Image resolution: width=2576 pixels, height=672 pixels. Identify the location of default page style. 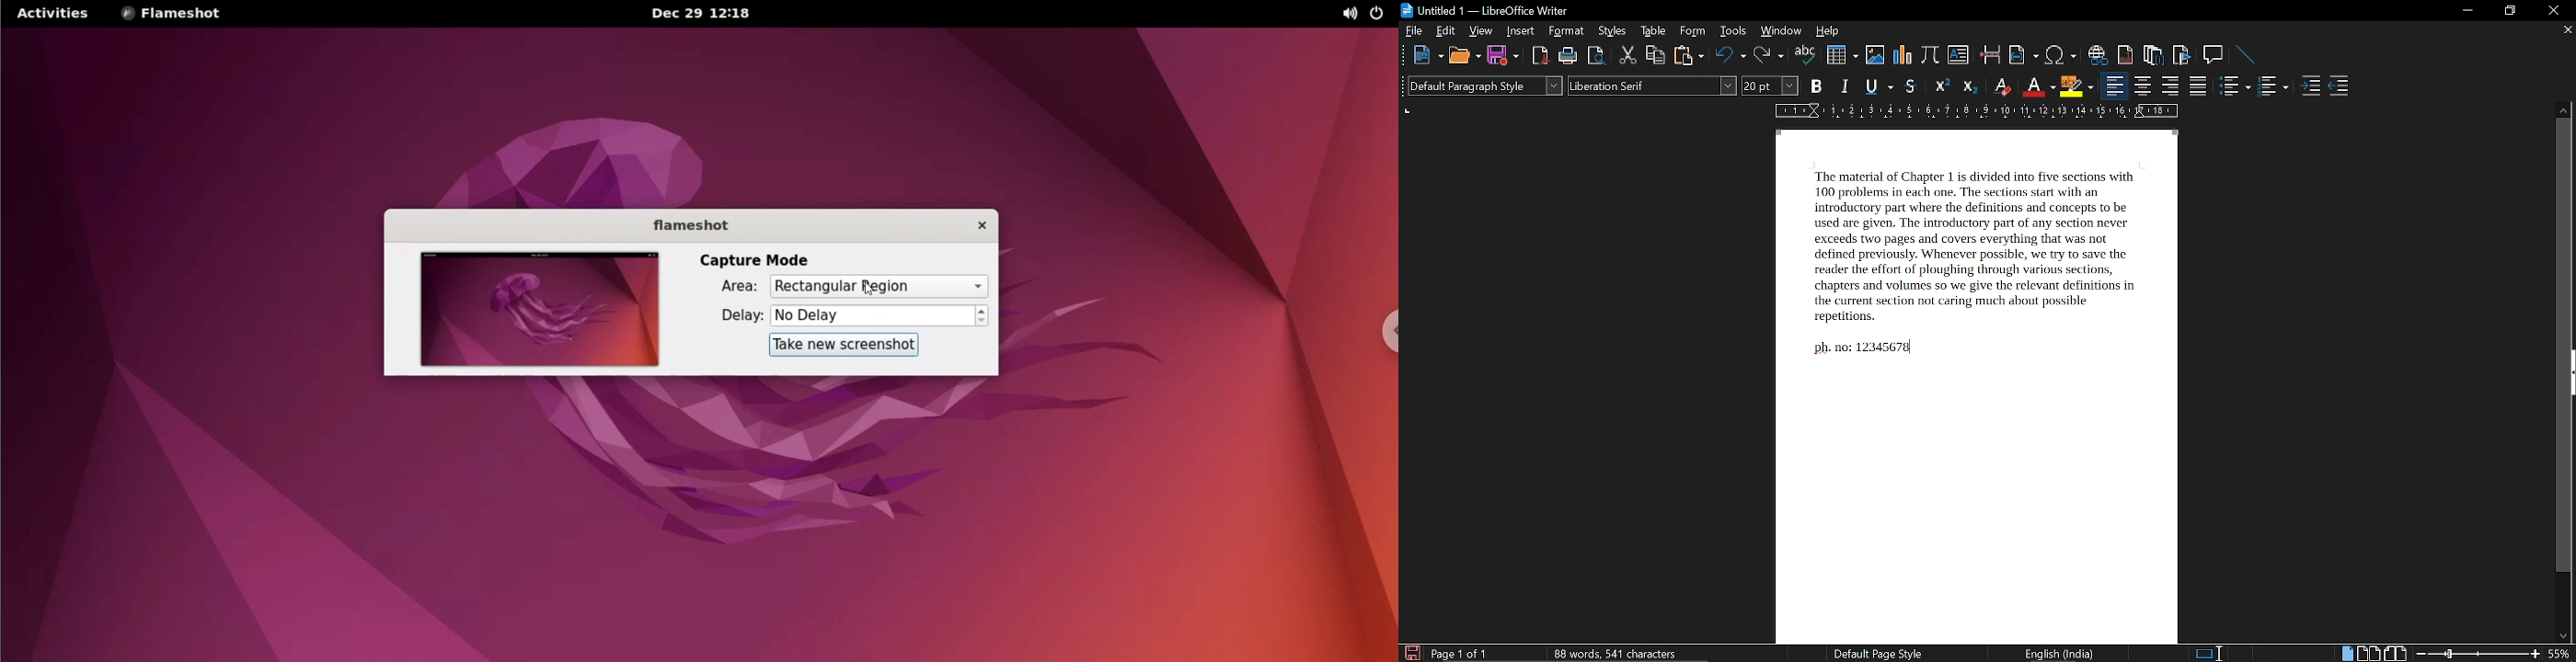
(1879, 654).